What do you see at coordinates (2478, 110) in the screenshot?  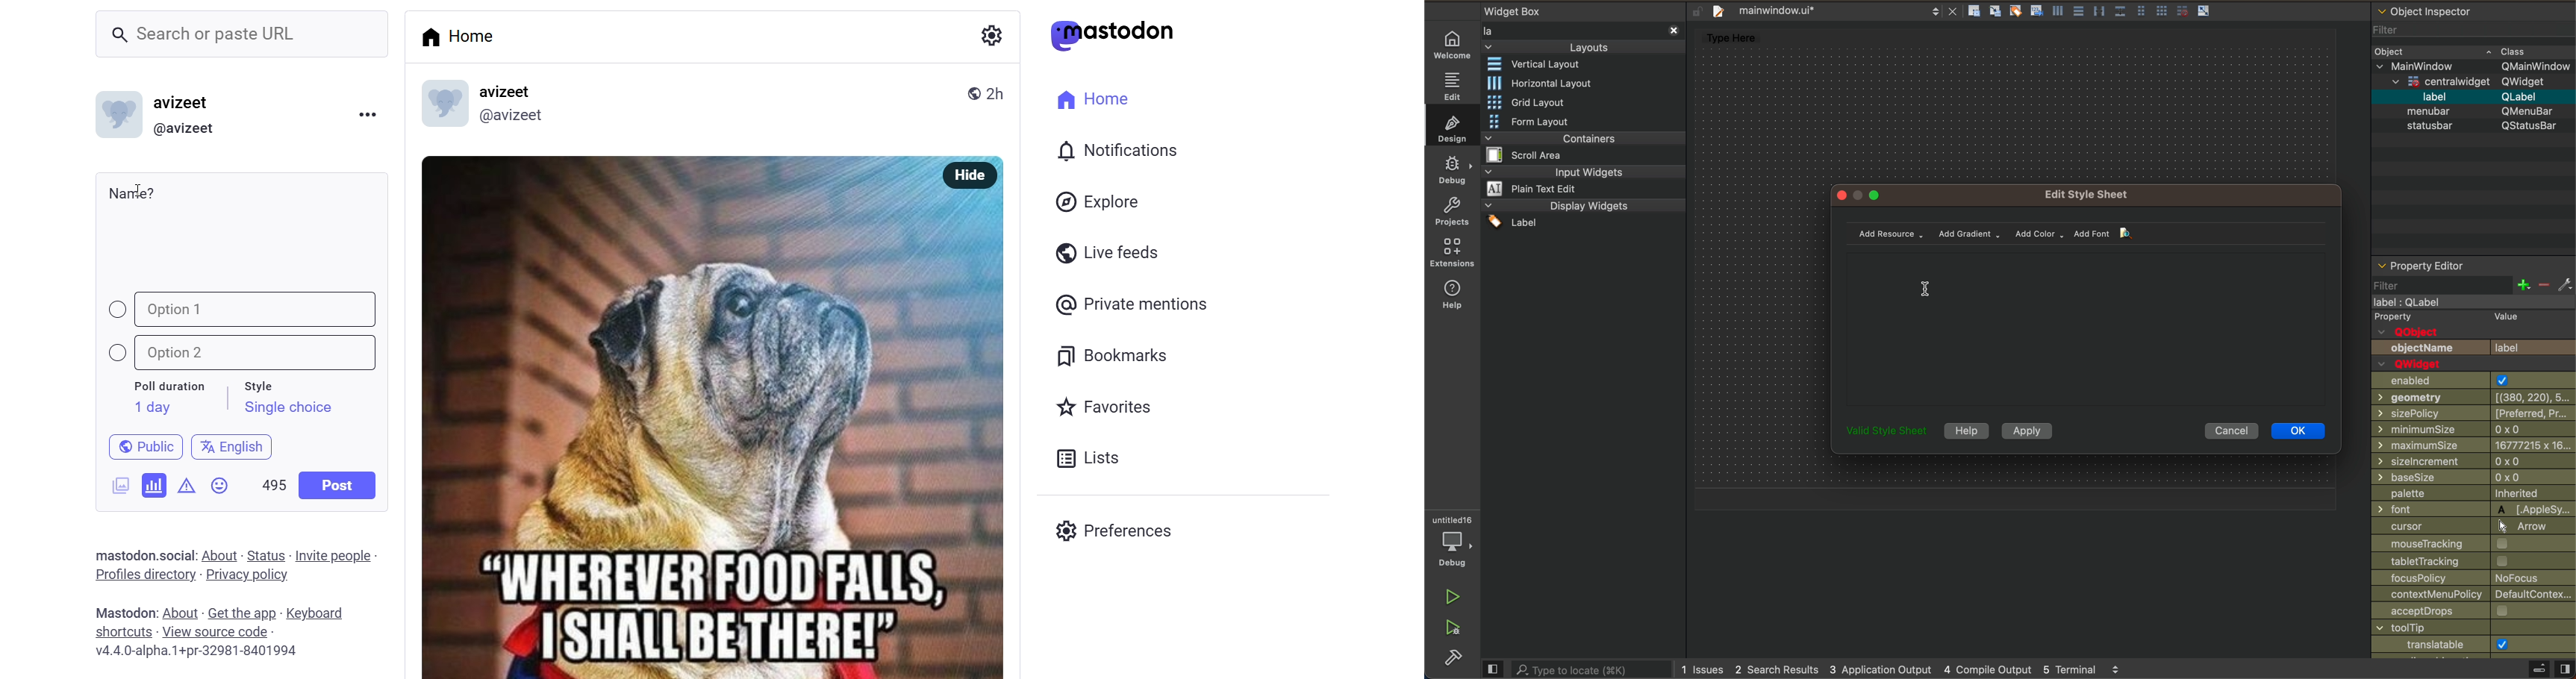 I see `menbar` at bounding box center [2478, 110].